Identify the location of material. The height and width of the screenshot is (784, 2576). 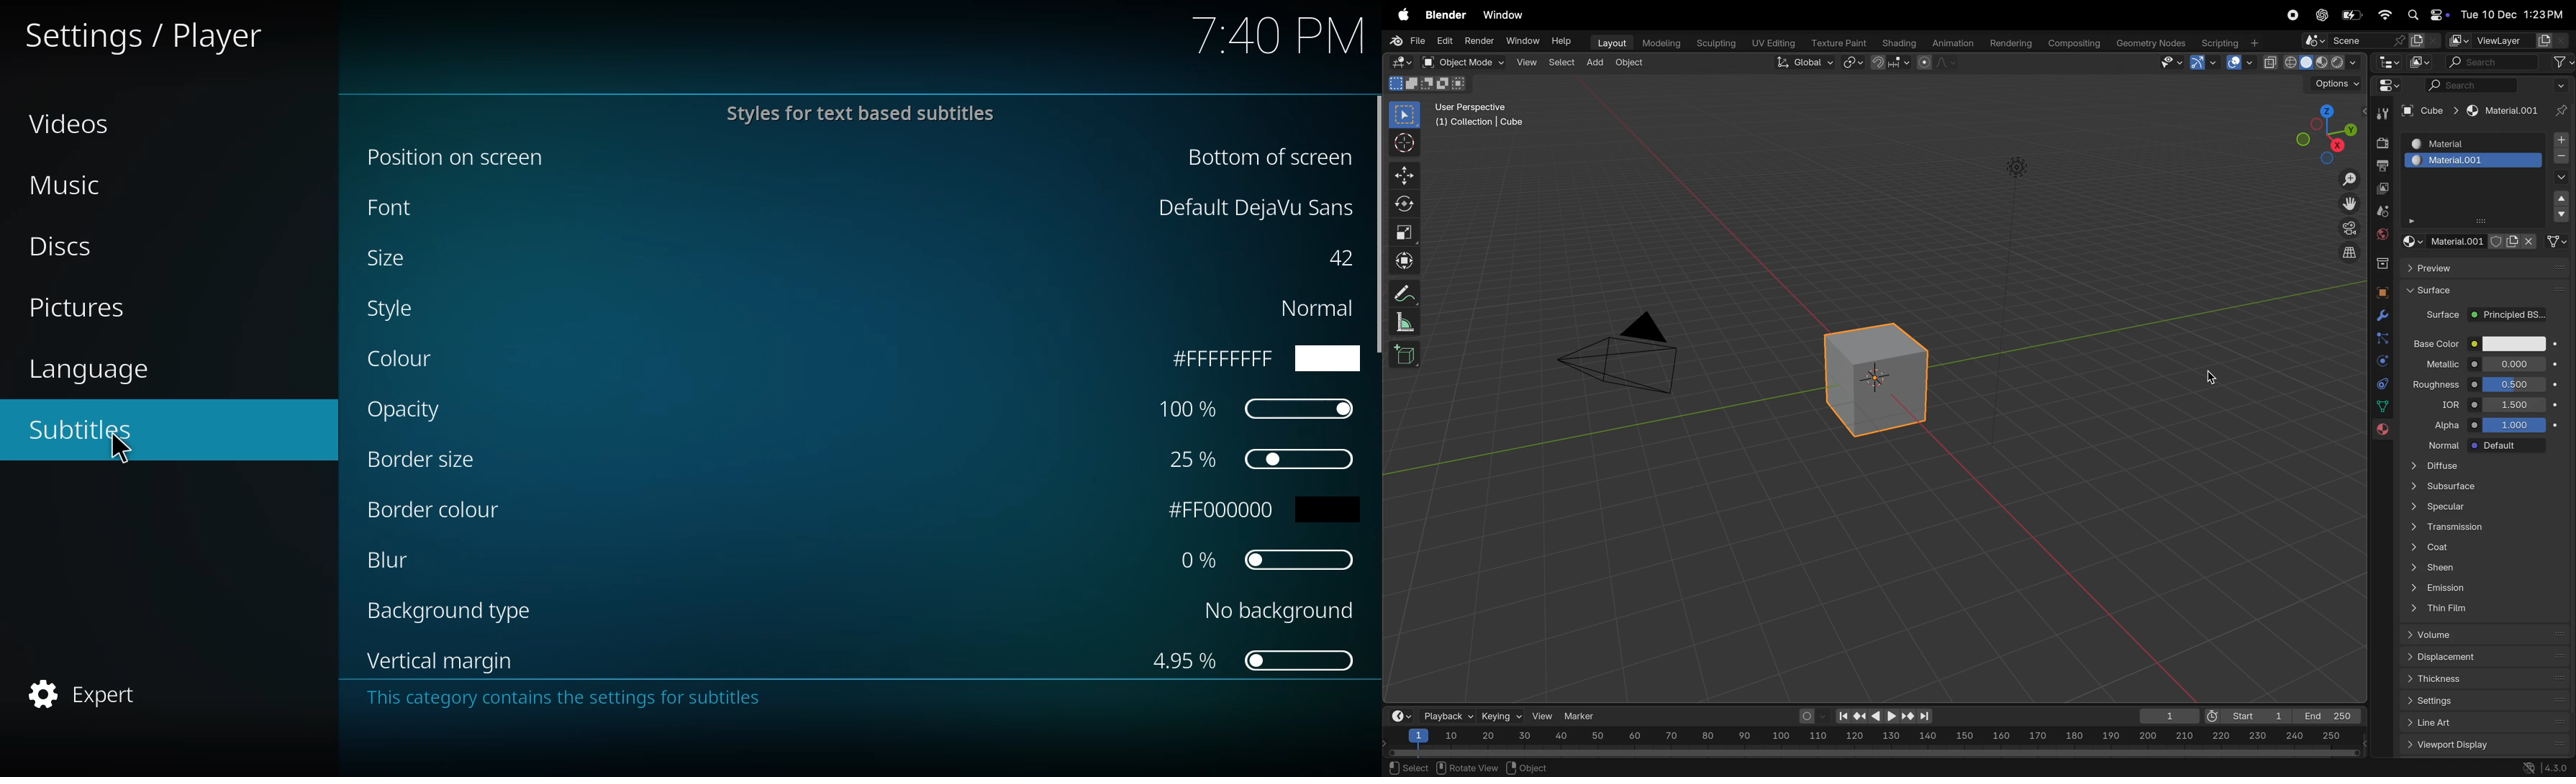
(2472, 142).